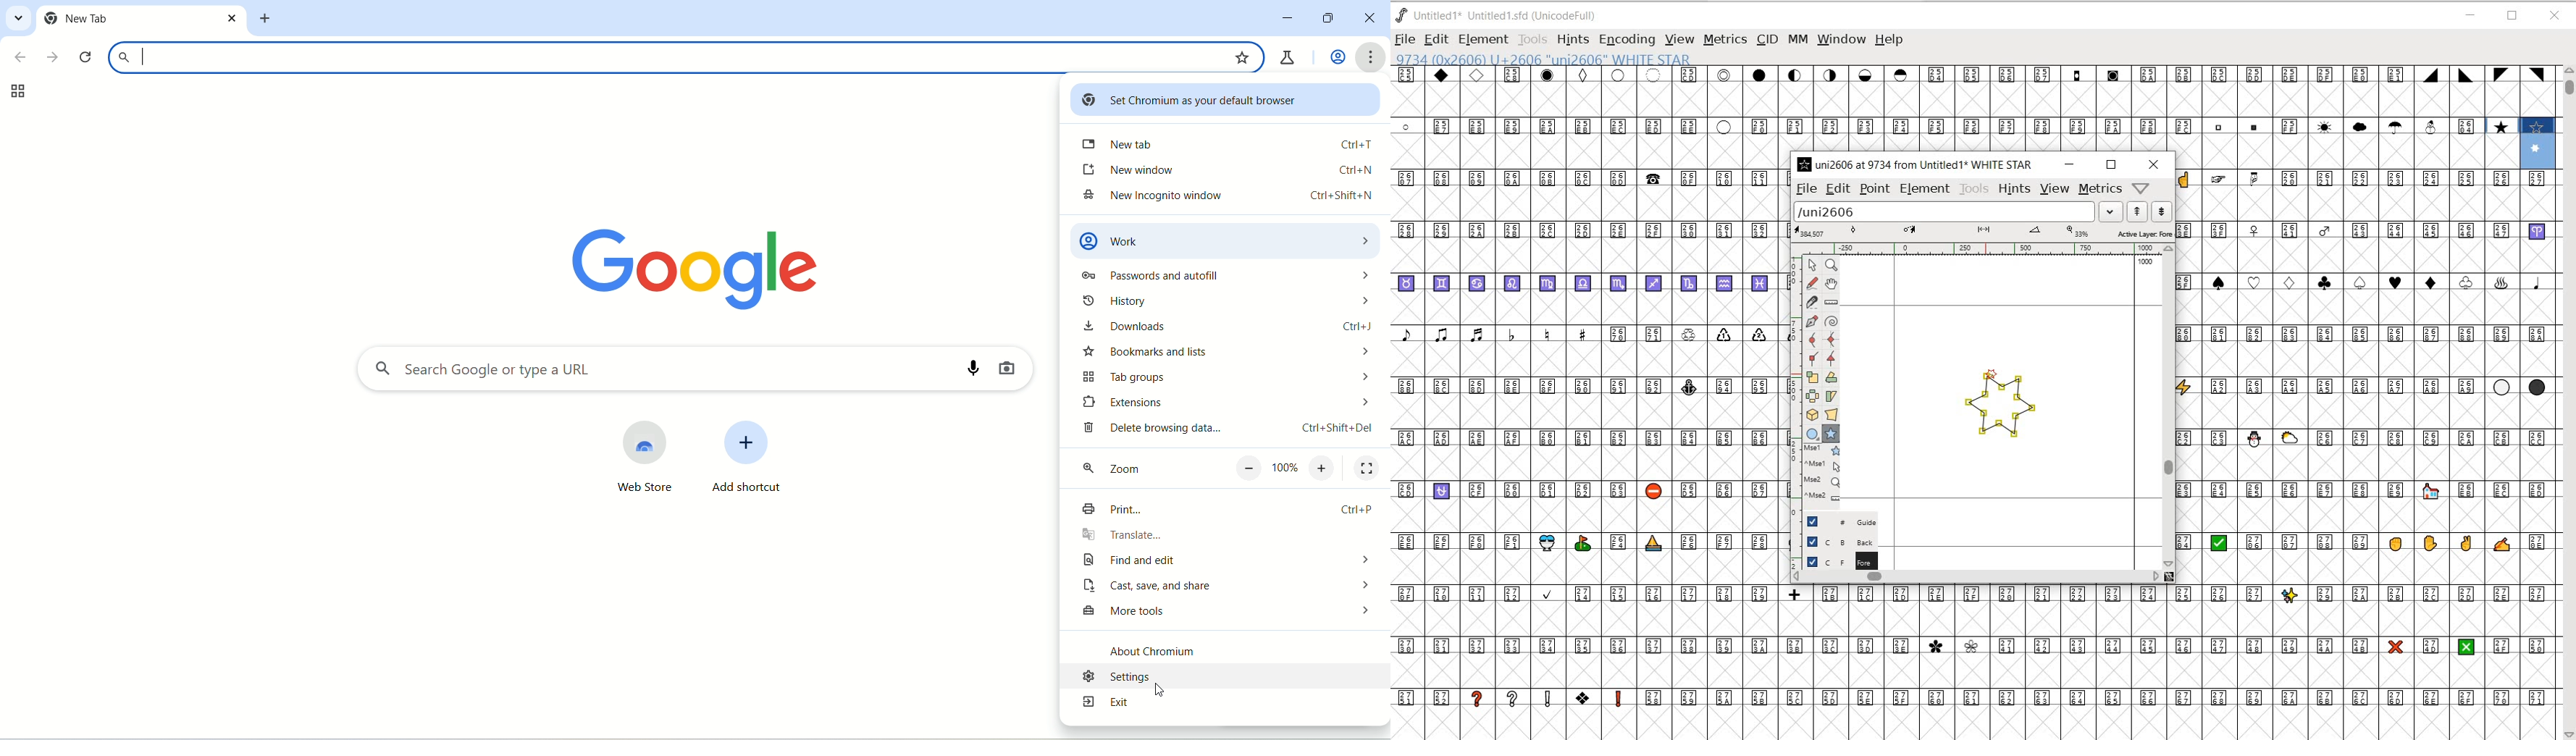 The width and height of the screenshot is (2576, 756). What do you see at coordinates (1832, 359) in the screenshot?
I see `ADD A TANGENT POINT` at bounding box center [1832, 359].